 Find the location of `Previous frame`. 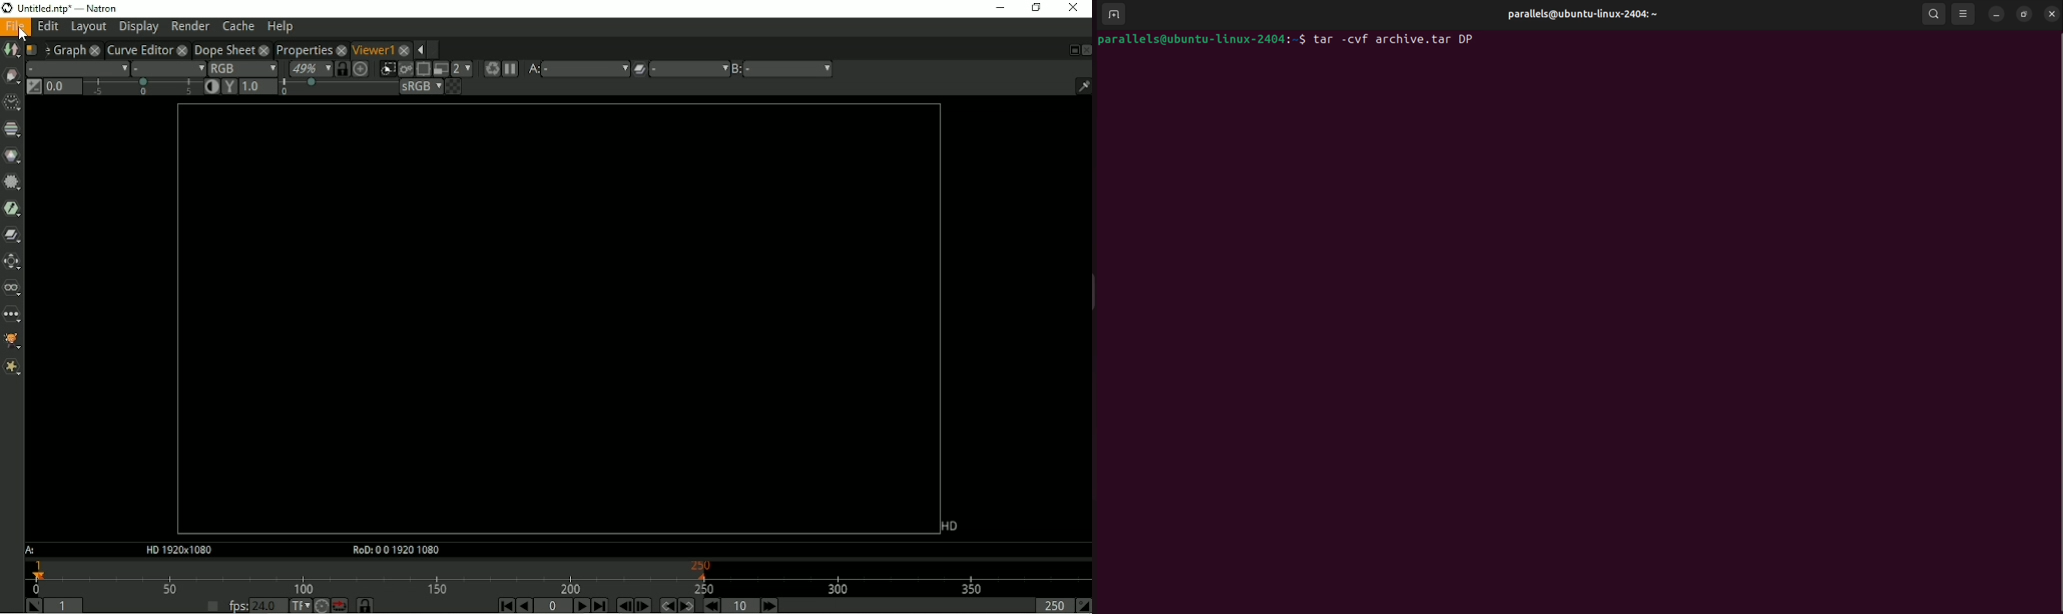

Previous frame is located at coordinates (623, 605).